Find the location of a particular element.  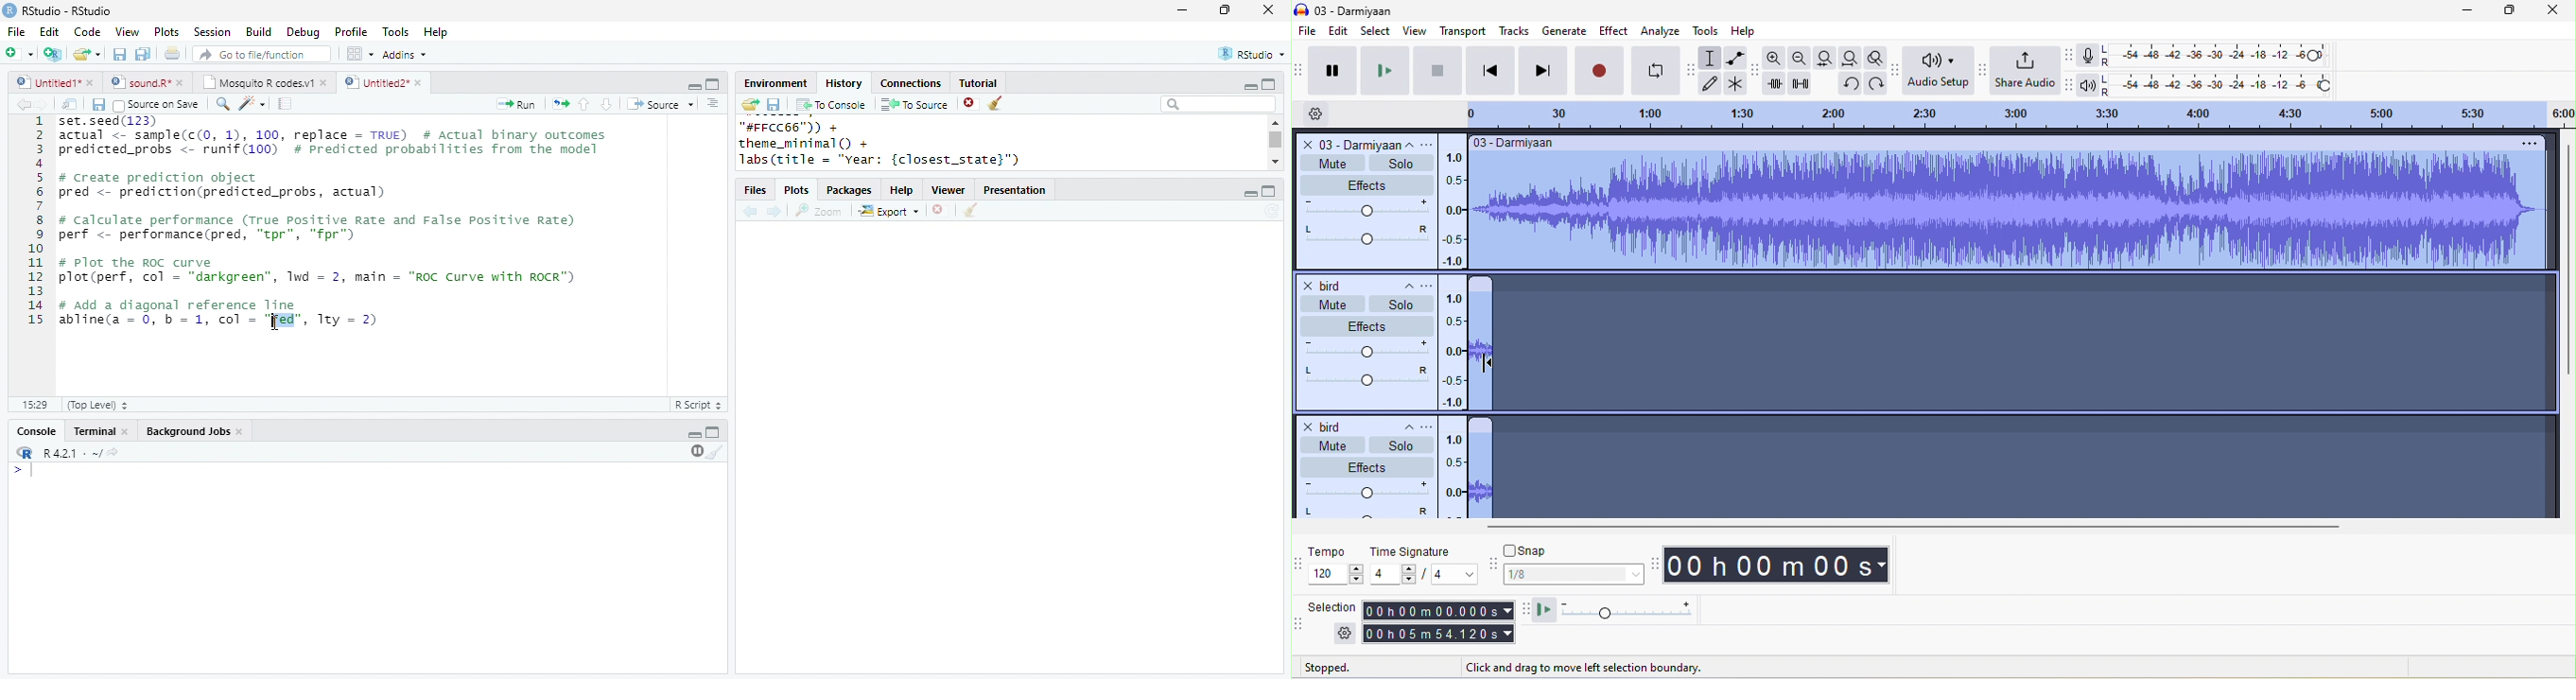

save is located at coordinates (119, 54).